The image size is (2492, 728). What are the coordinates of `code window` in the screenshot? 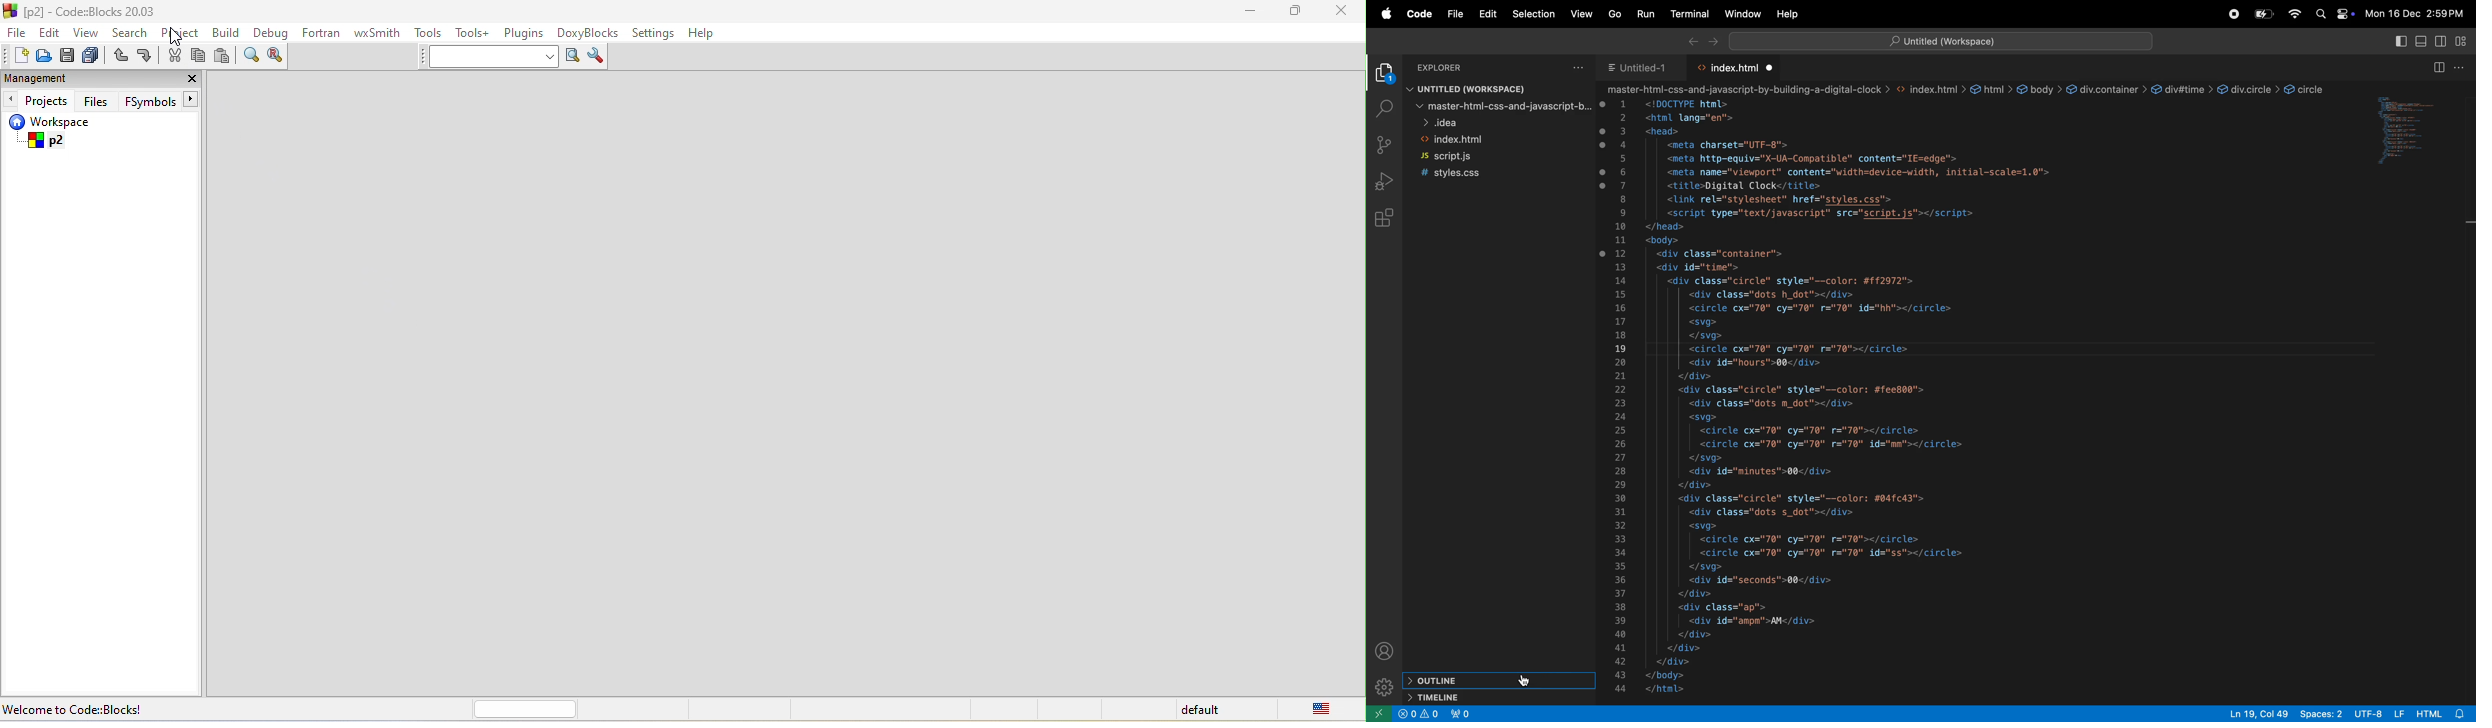 It's located at (2417, 128).